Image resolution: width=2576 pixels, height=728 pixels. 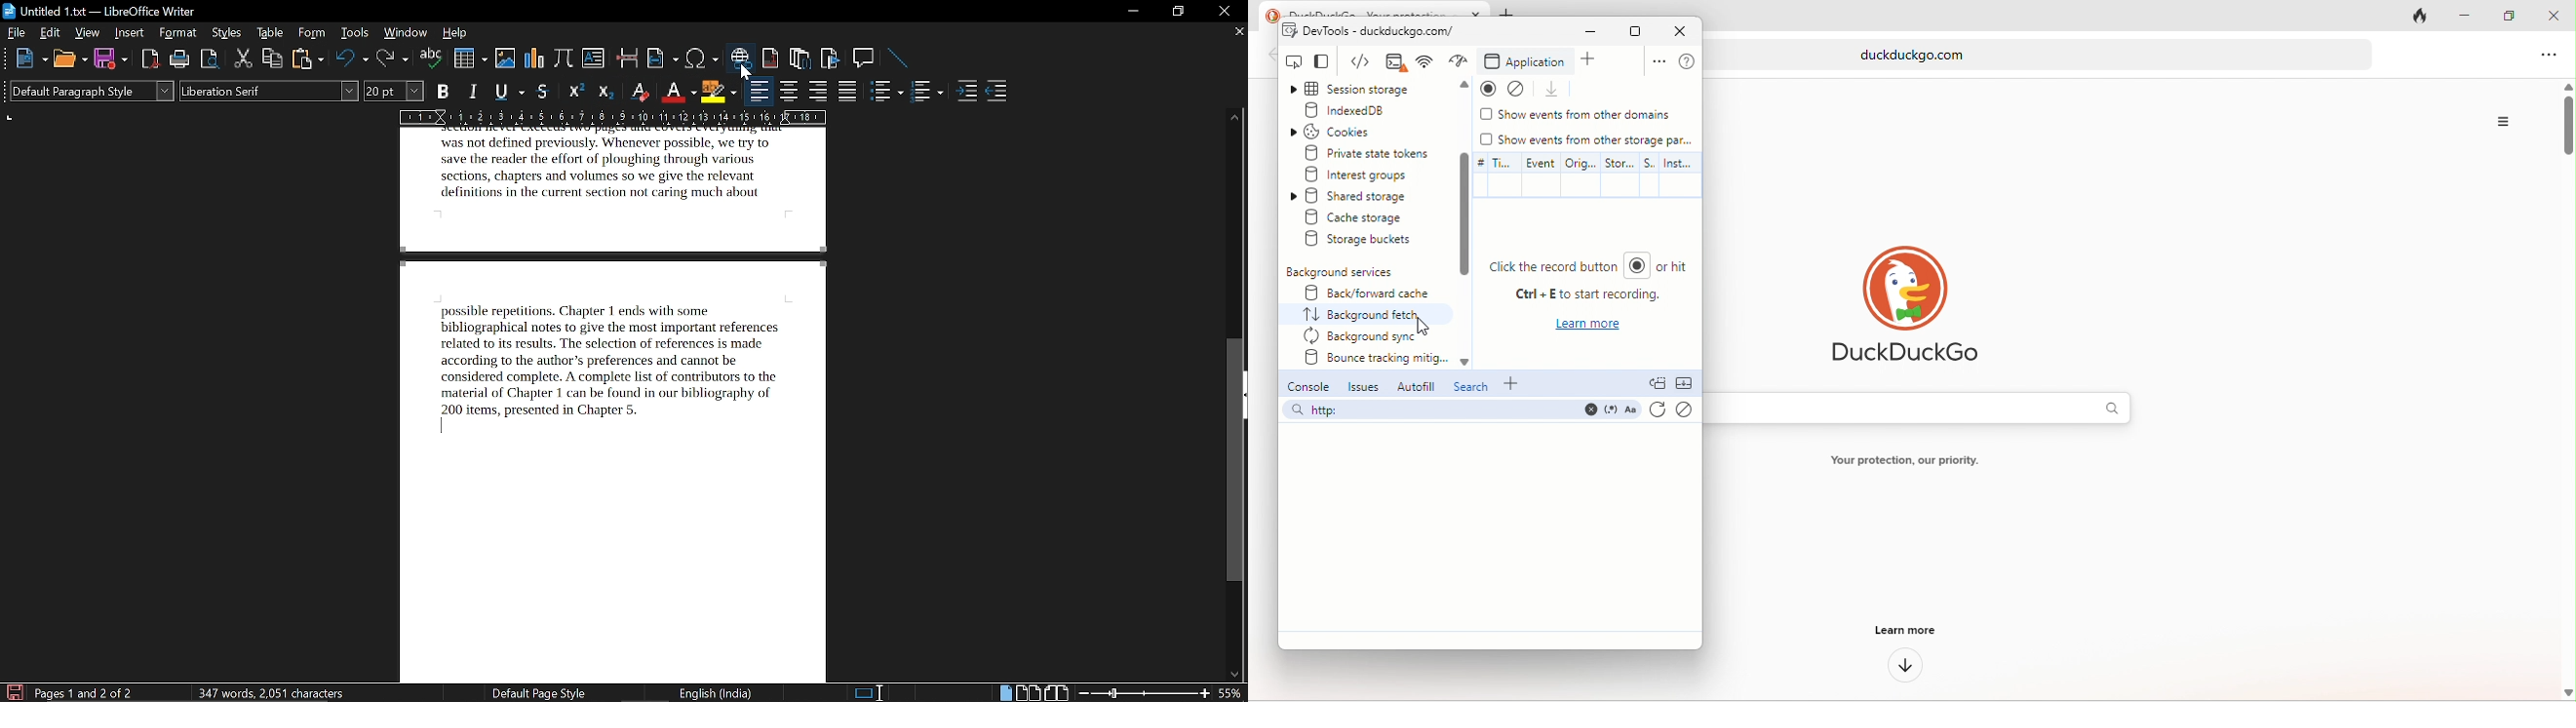 I want to click on redo, so click(x=392, y=60).